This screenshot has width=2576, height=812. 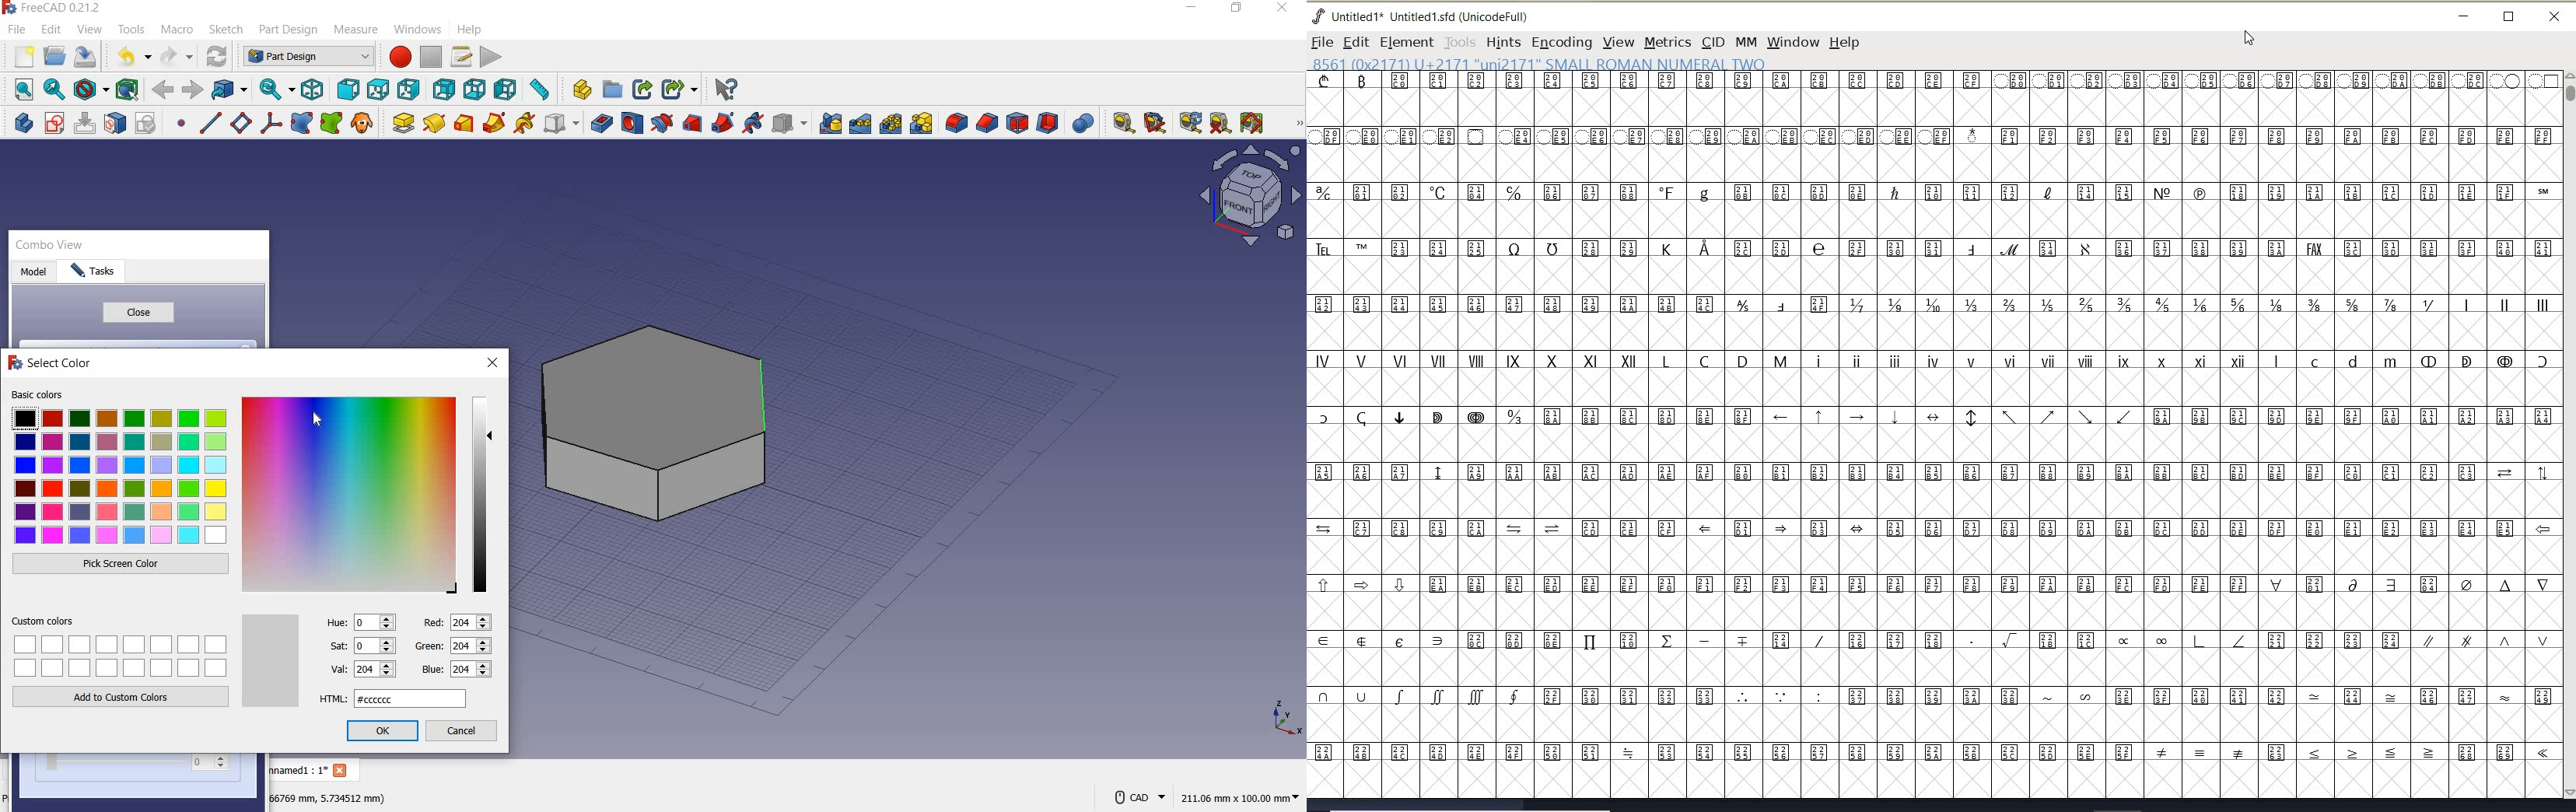 What do you see at coordinates (1562, 43) in the screenshot?
I see `ENCODING` at bounding box center [1562, 43].